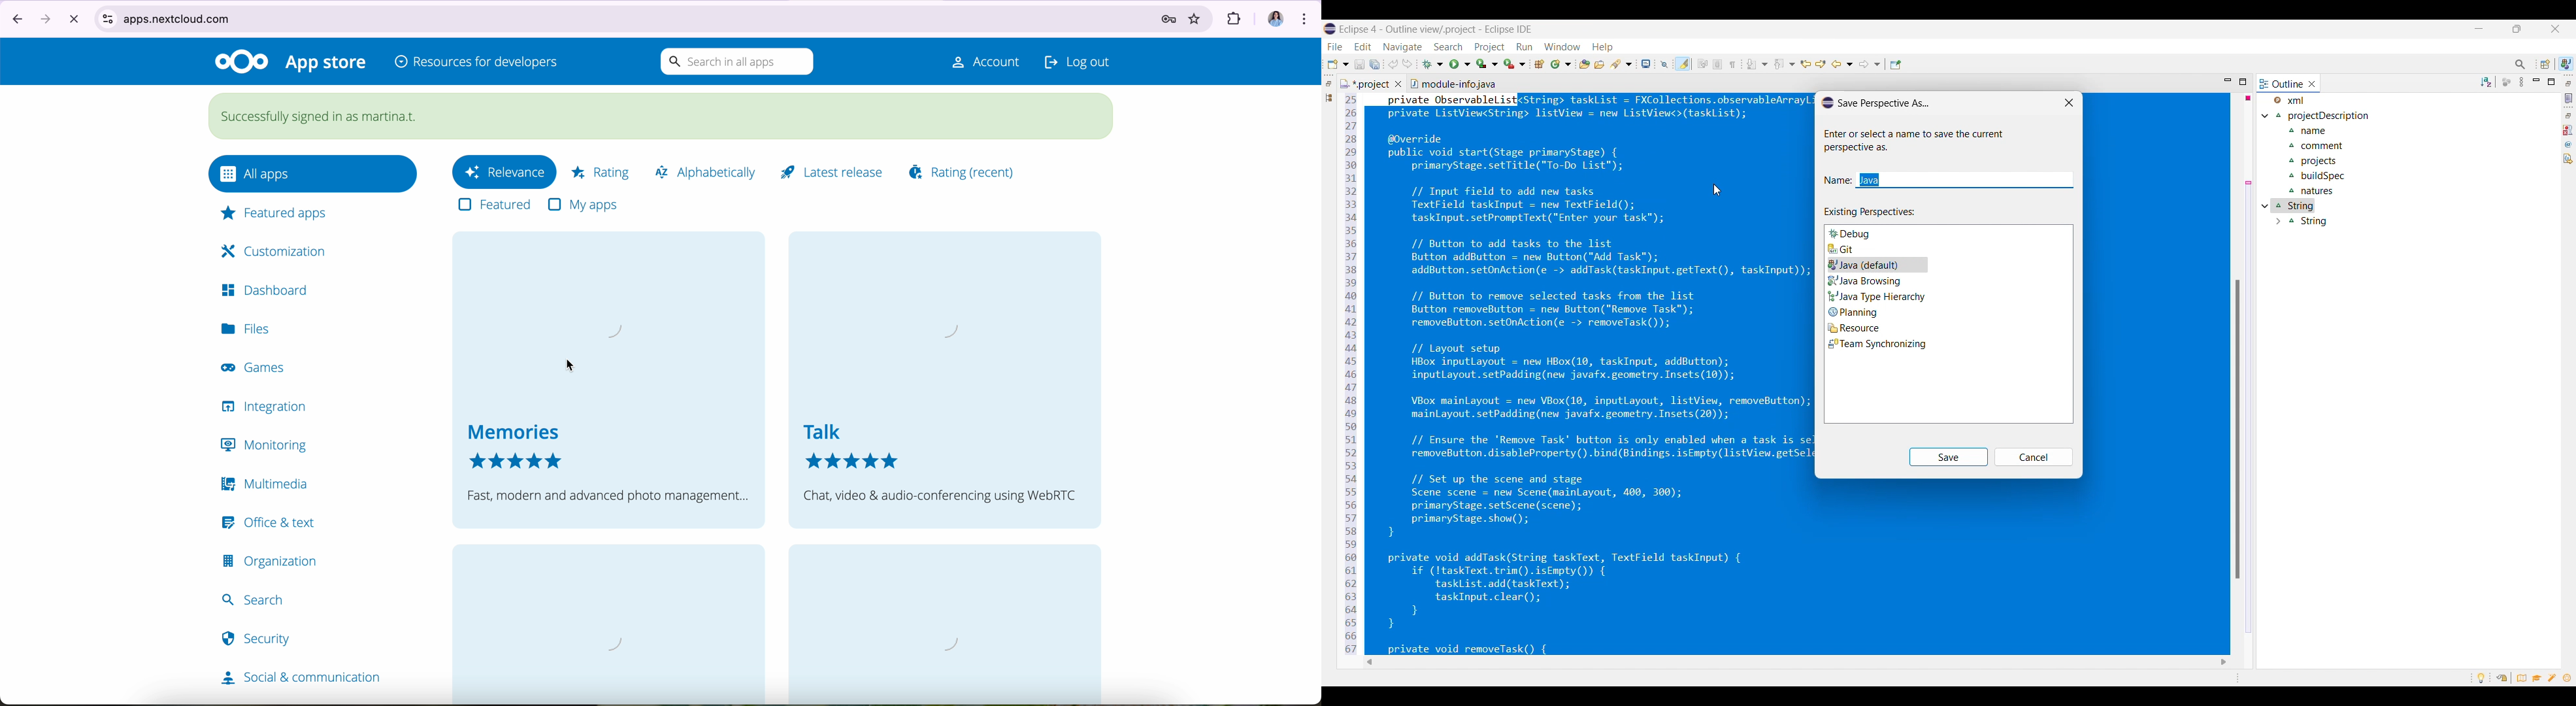 The width and height of the screenshot is (2576, 728). Describe the element at coordinates (964, 169) in the screenshot. I see `rating (recent)` at that location.